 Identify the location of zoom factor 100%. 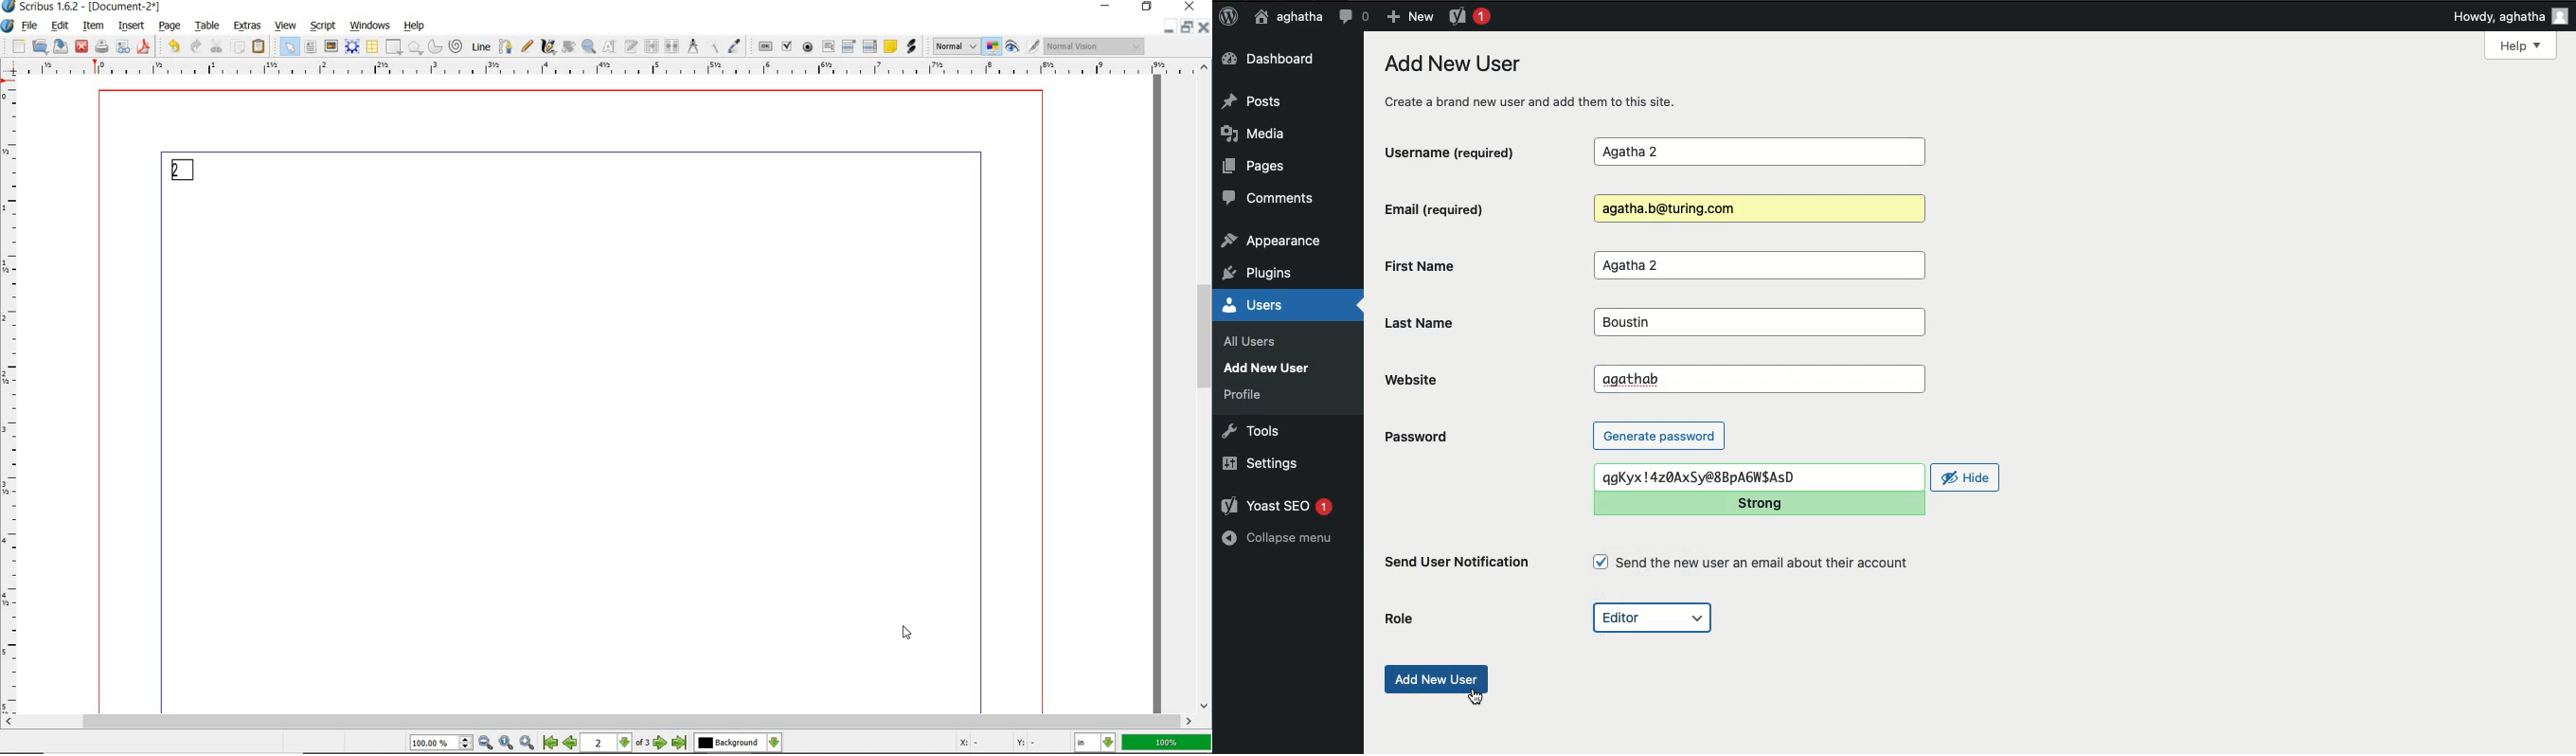
(1168, 743).